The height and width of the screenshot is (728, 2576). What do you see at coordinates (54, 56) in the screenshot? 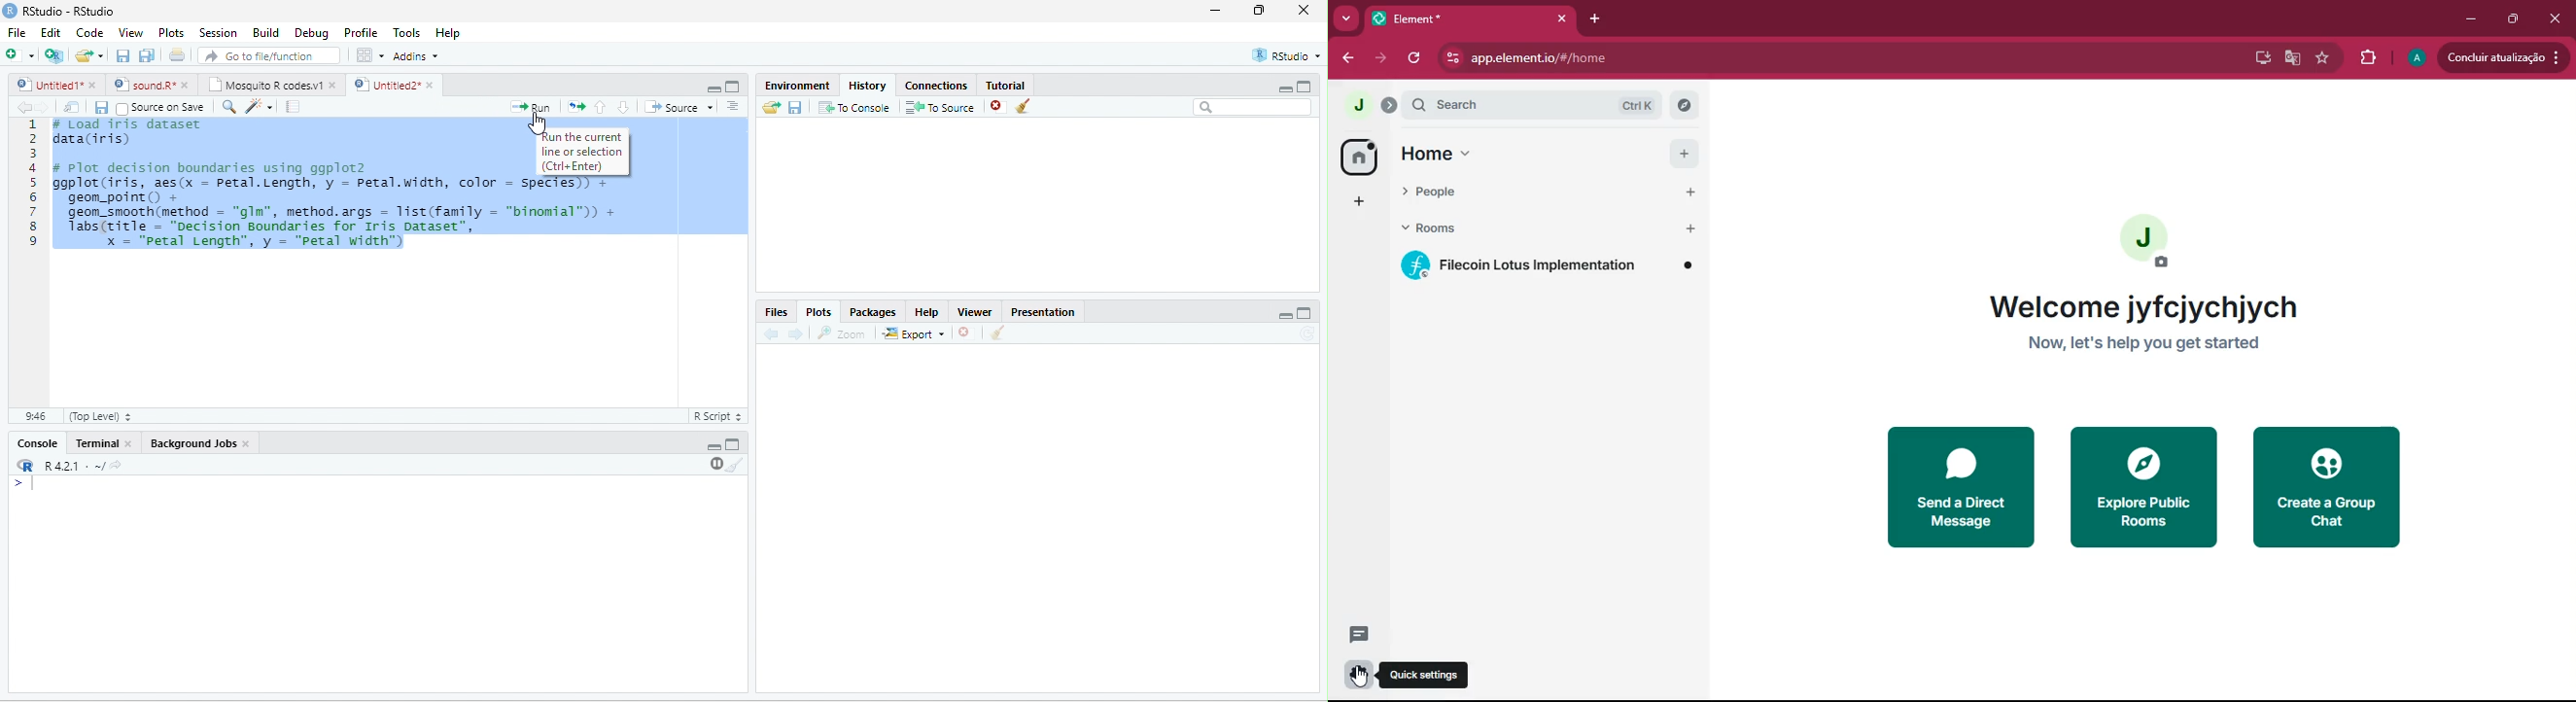
I see `new project` at bounding box center [54, 56].